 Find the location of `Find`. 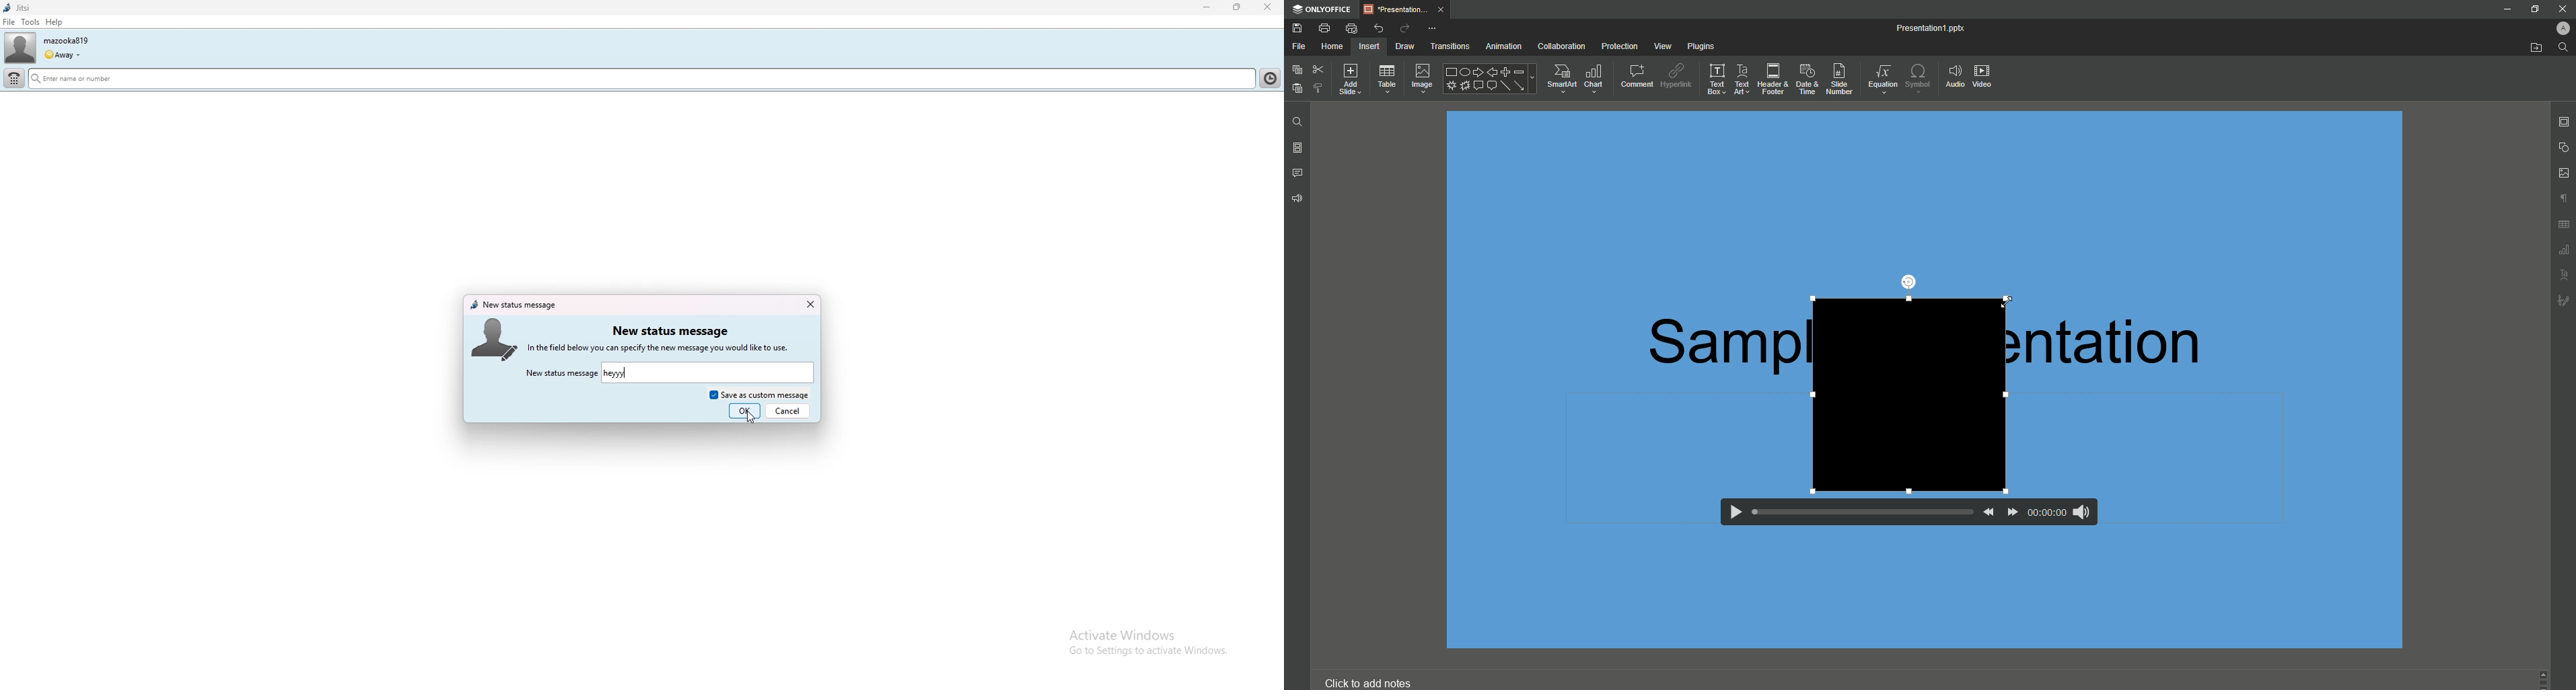

Find is located at coordinates (1296, 122).